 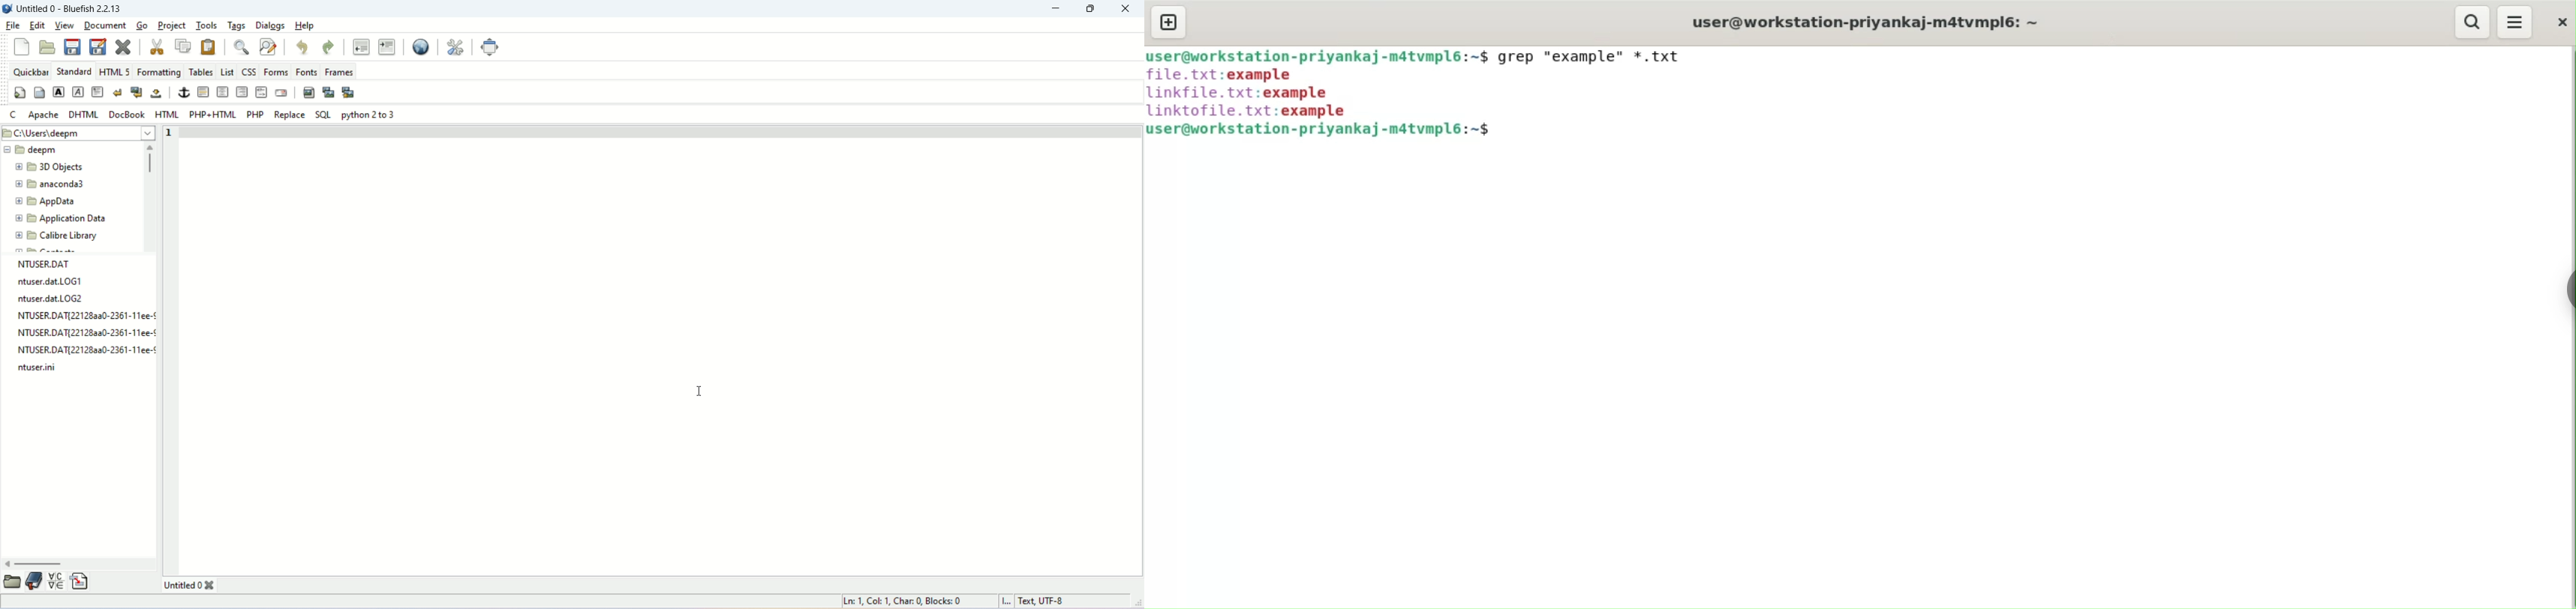 I want to click on break and clear, so click(x=137, y=92).